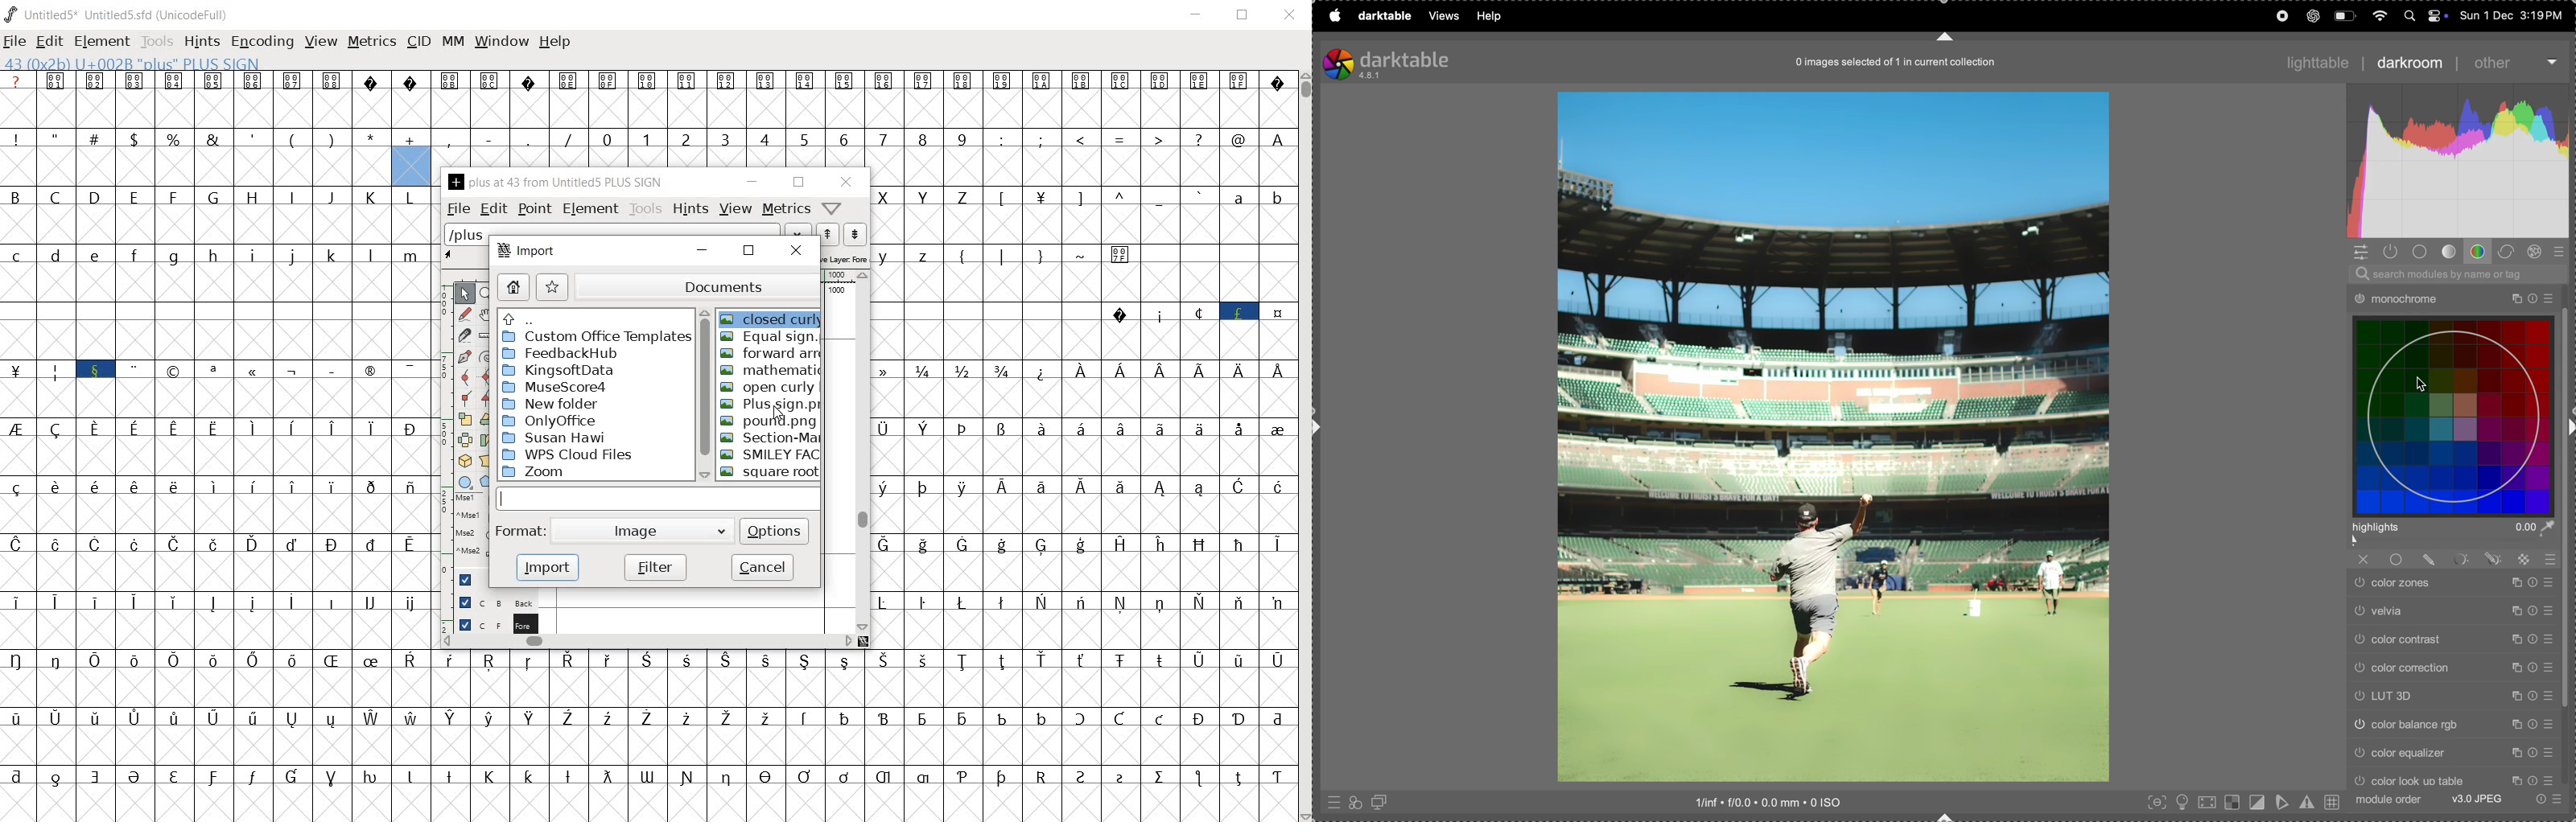 This screenshot has width=2576, height=840. What do you see at coordinates (1043, 388) in the screenshot?
I see `oK` at bounding box center [1043, 388].